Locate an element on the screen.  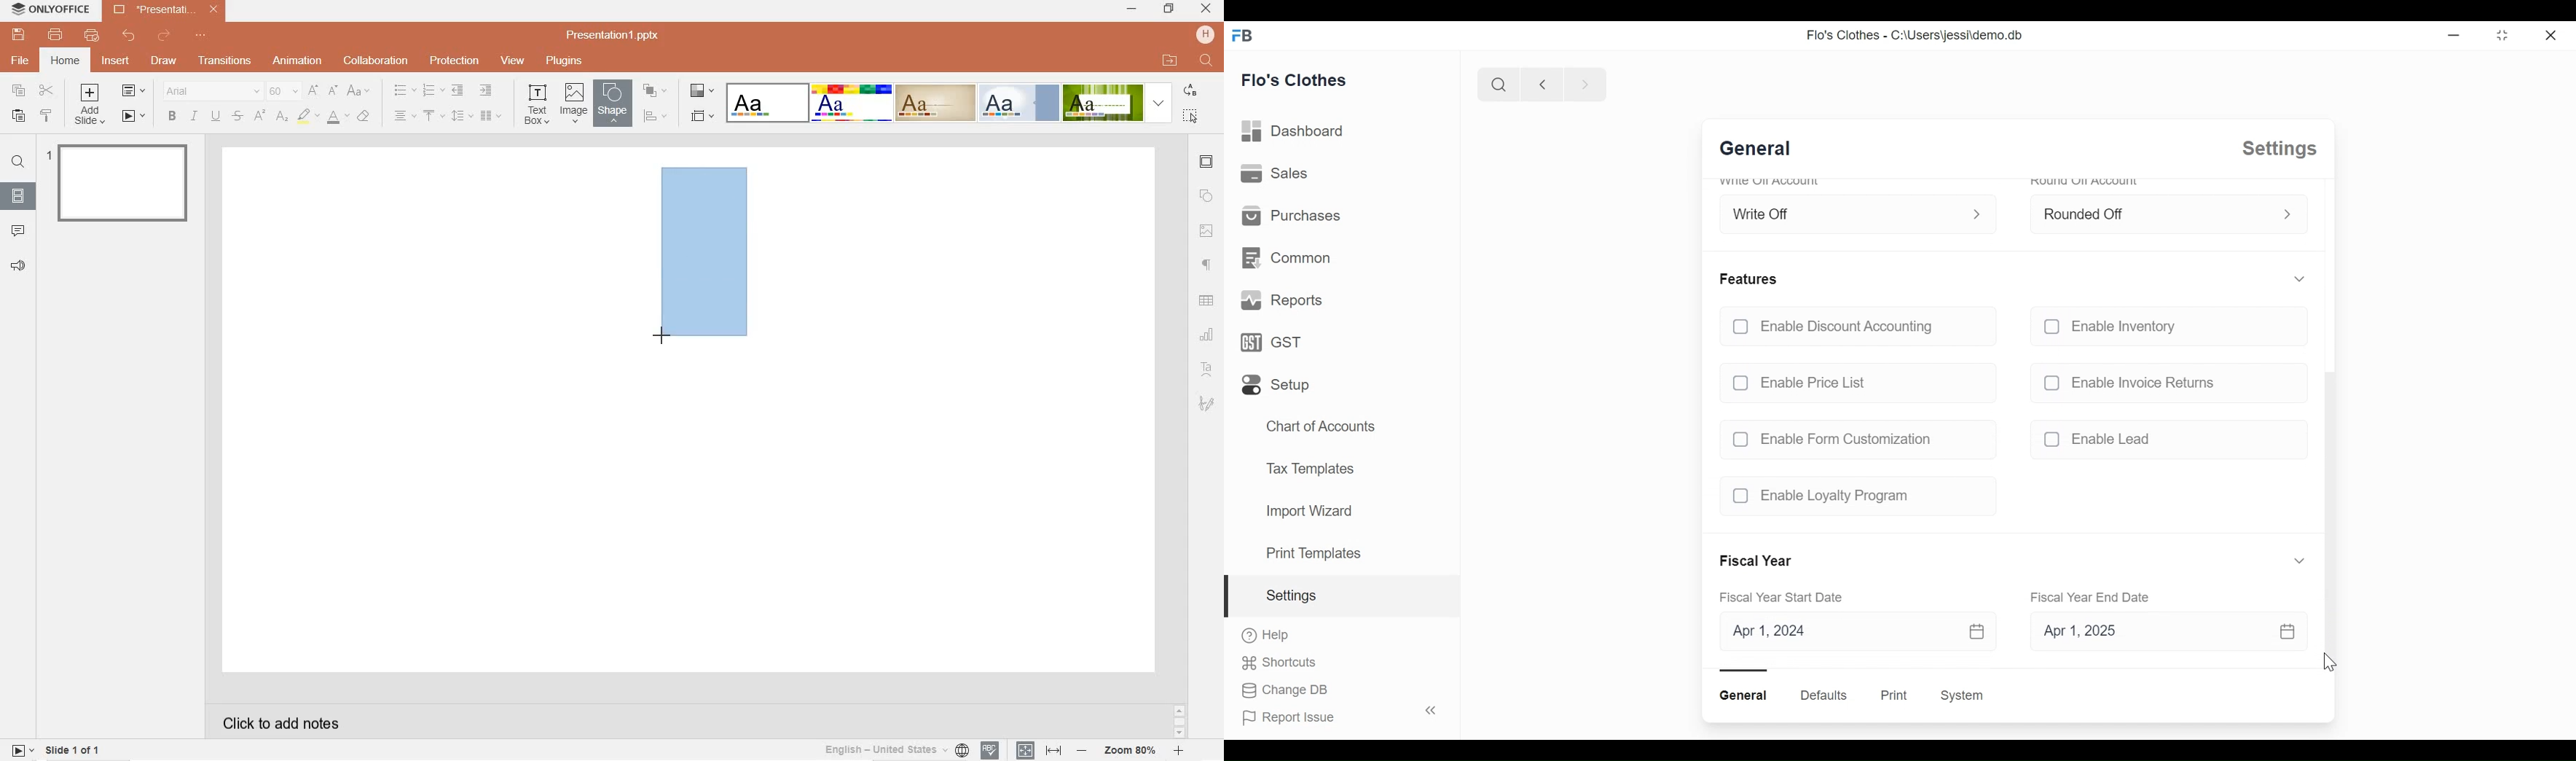
slide 1 is located at coordinates (121, 182).